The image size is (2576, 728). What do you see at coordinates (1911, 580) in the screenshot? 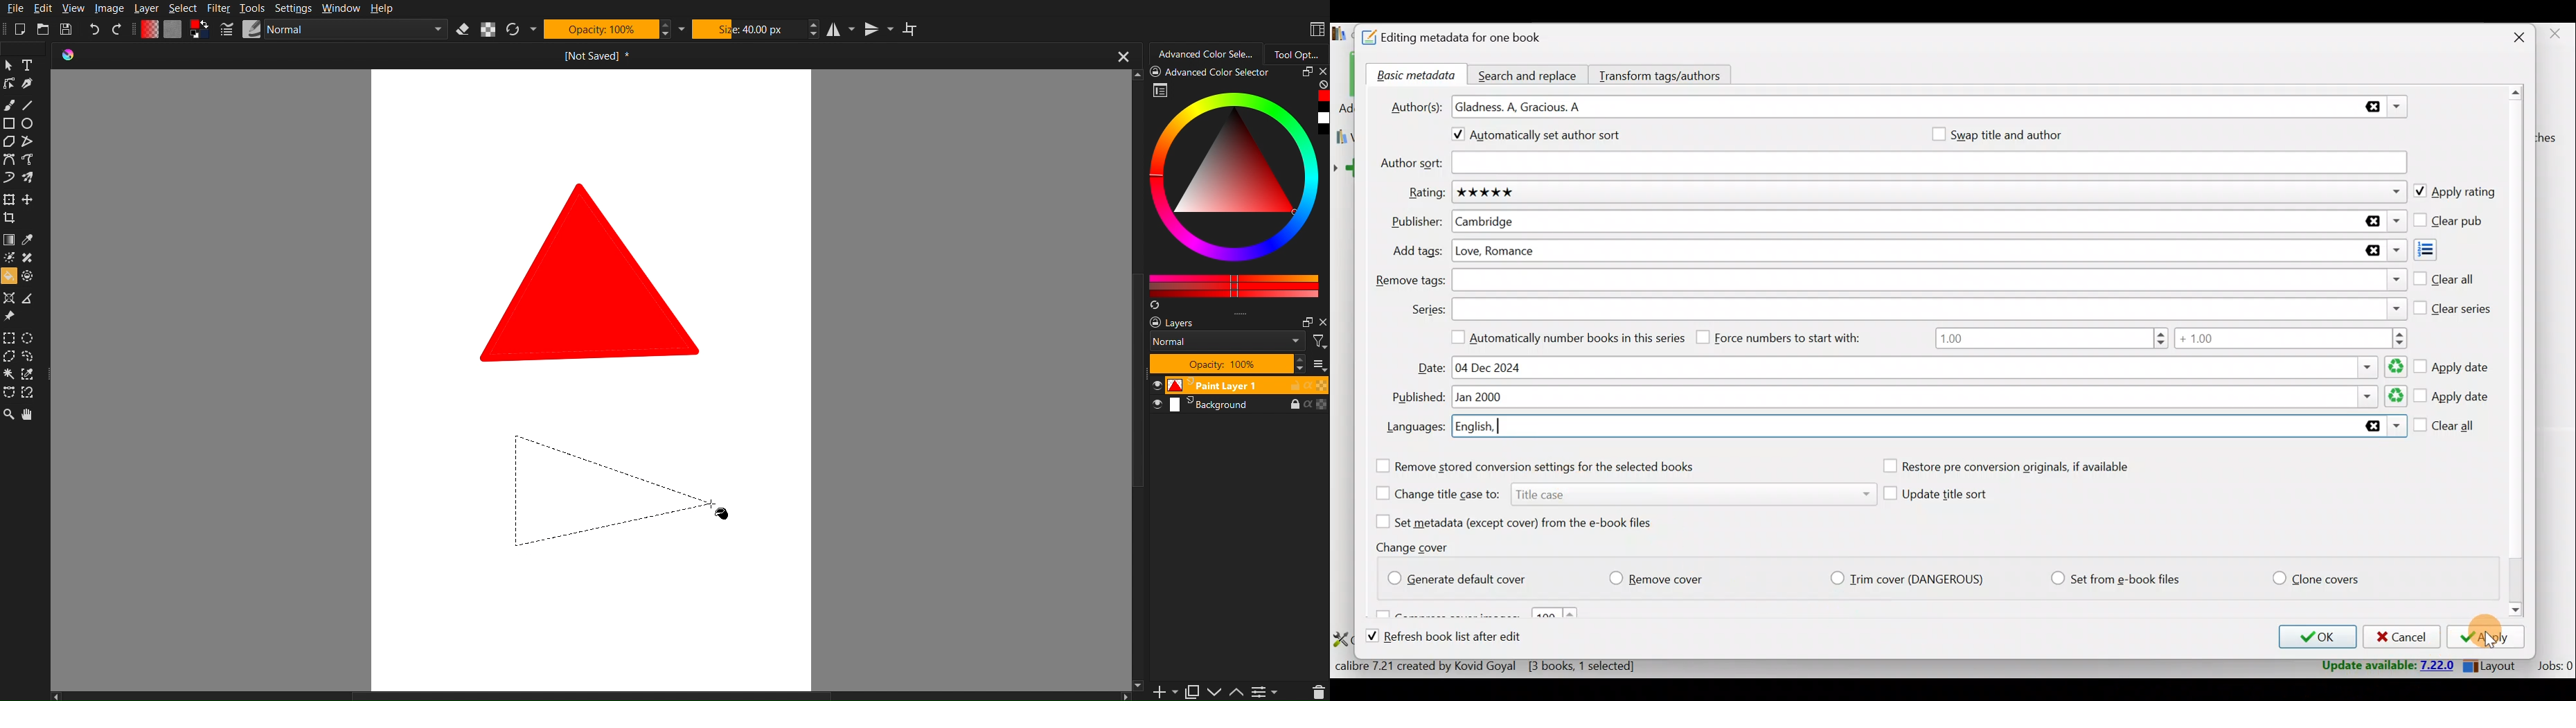
I see `Trim cover (Dangerious)` at bounding box center [1911, 580].